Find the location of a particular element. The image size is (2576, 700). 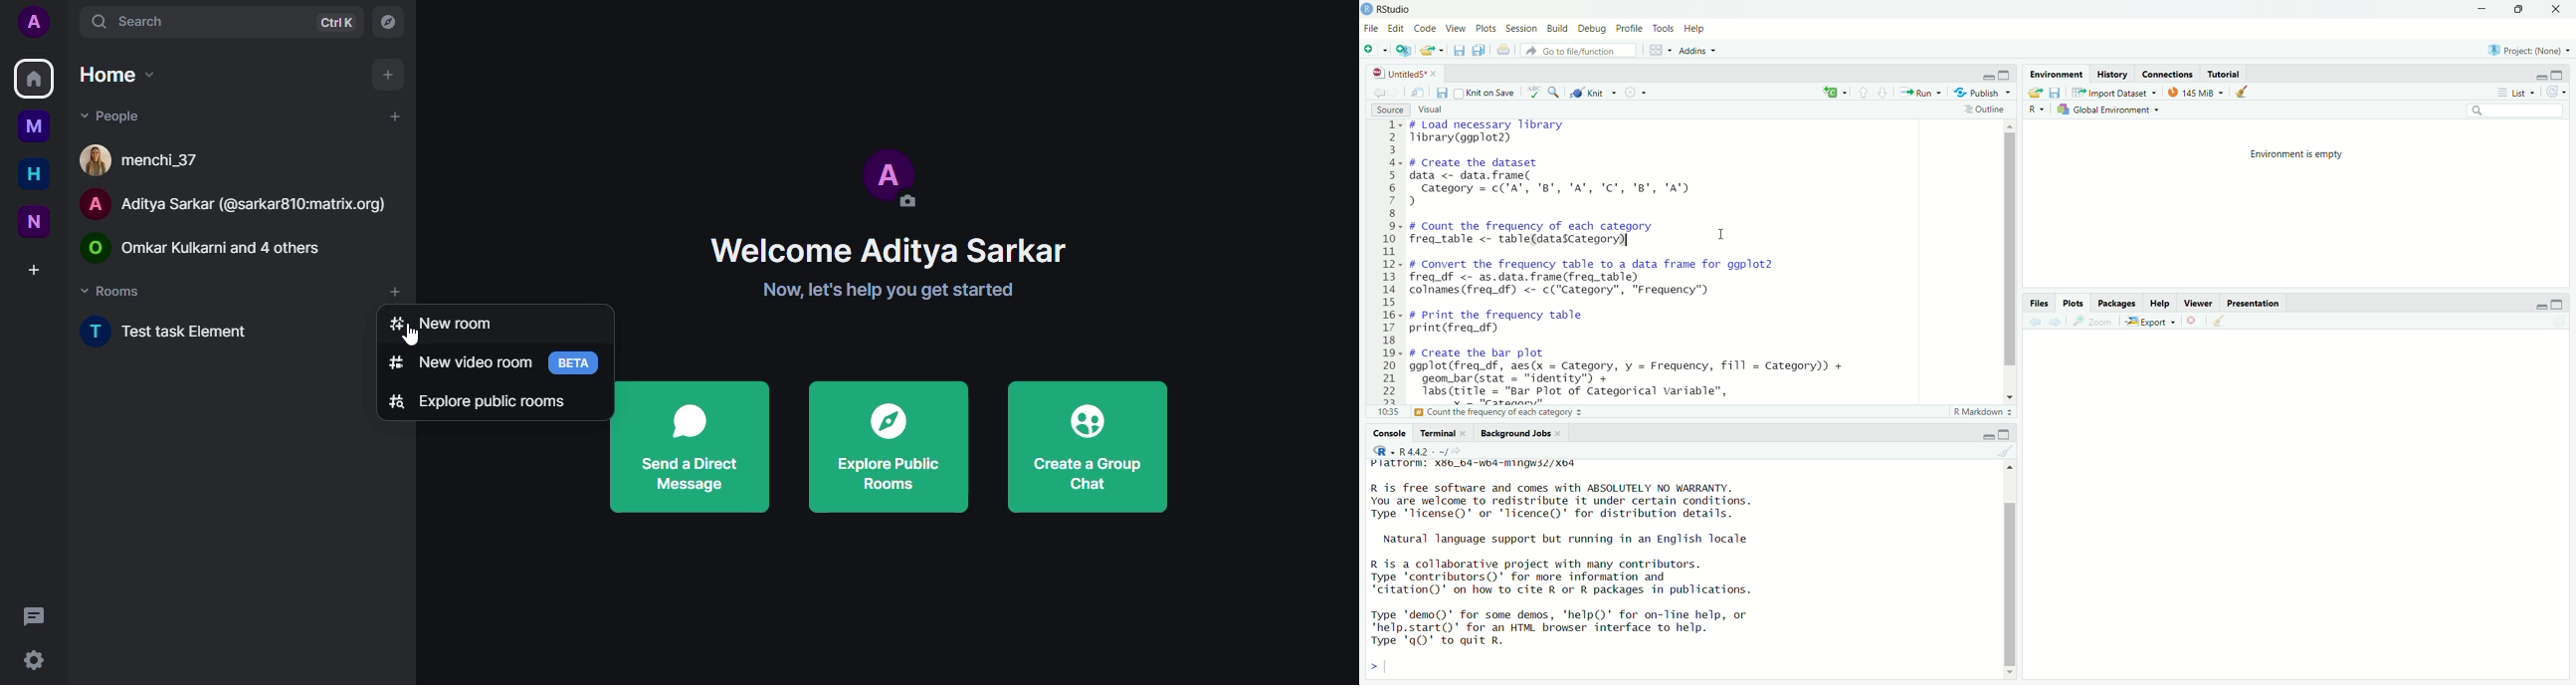

add is located at coordinates (392, 114).